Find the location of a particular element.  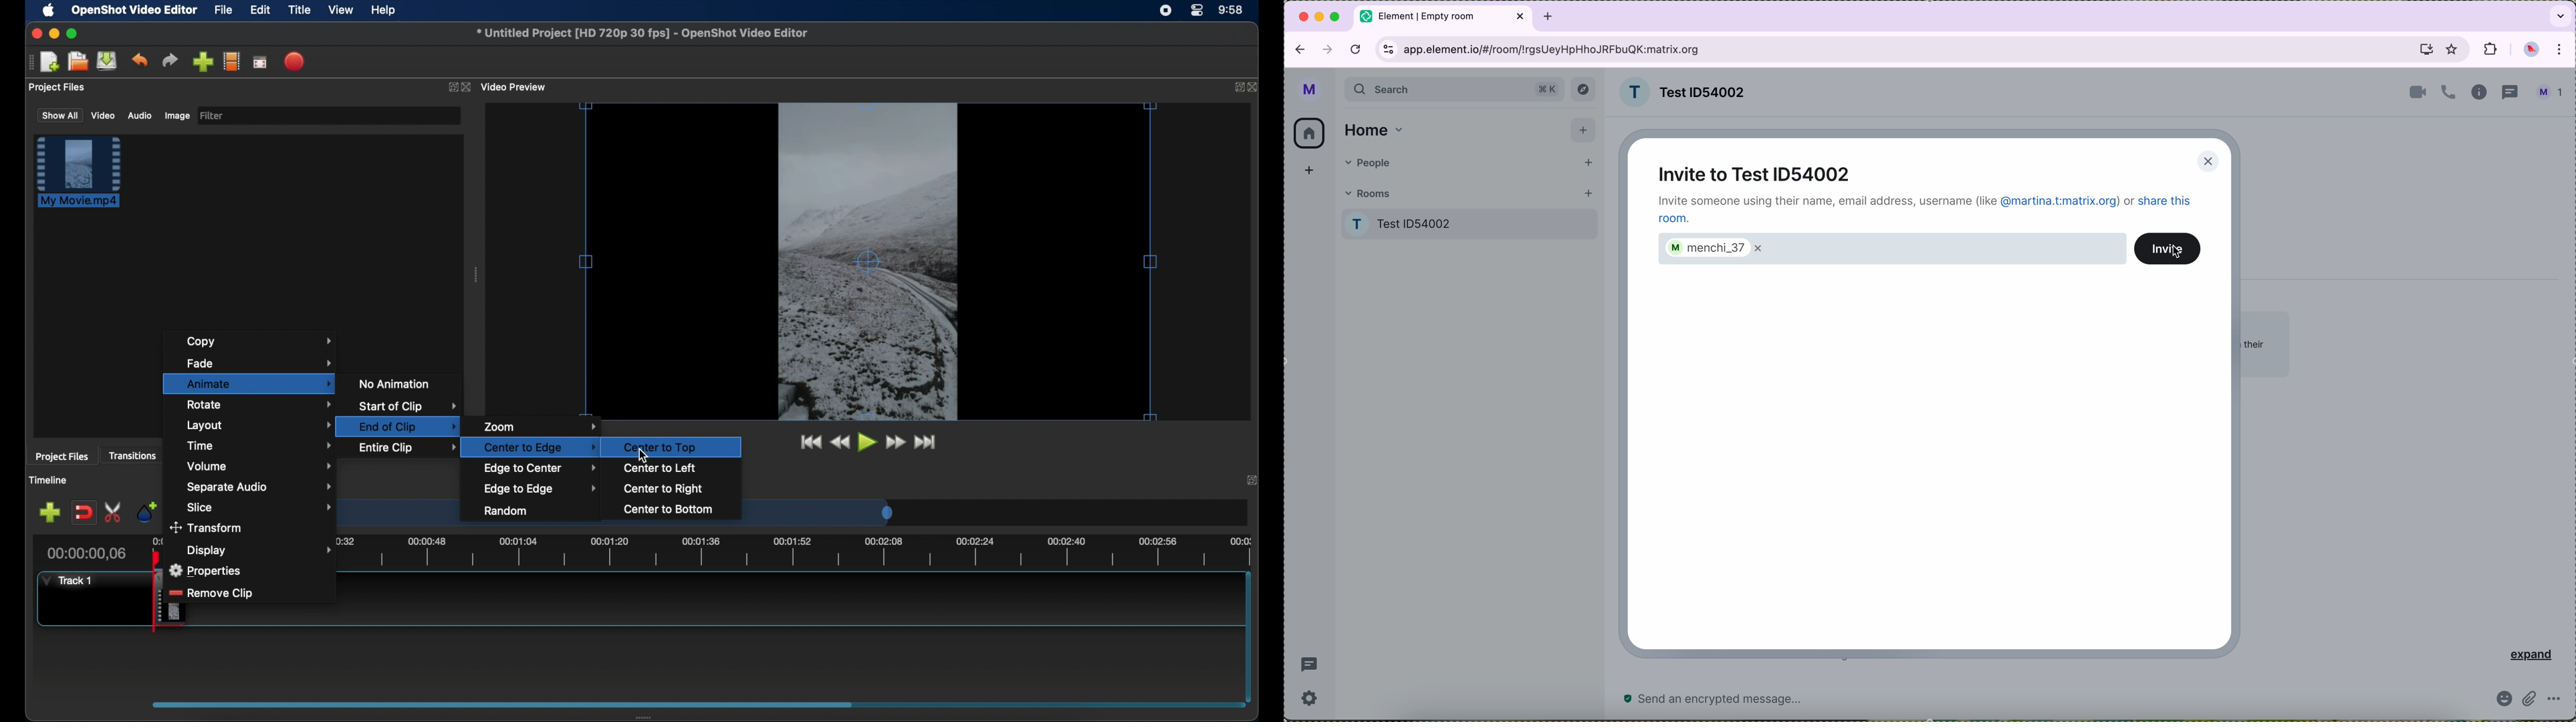

center tot op highlighted is located at coordinates (670, 447).